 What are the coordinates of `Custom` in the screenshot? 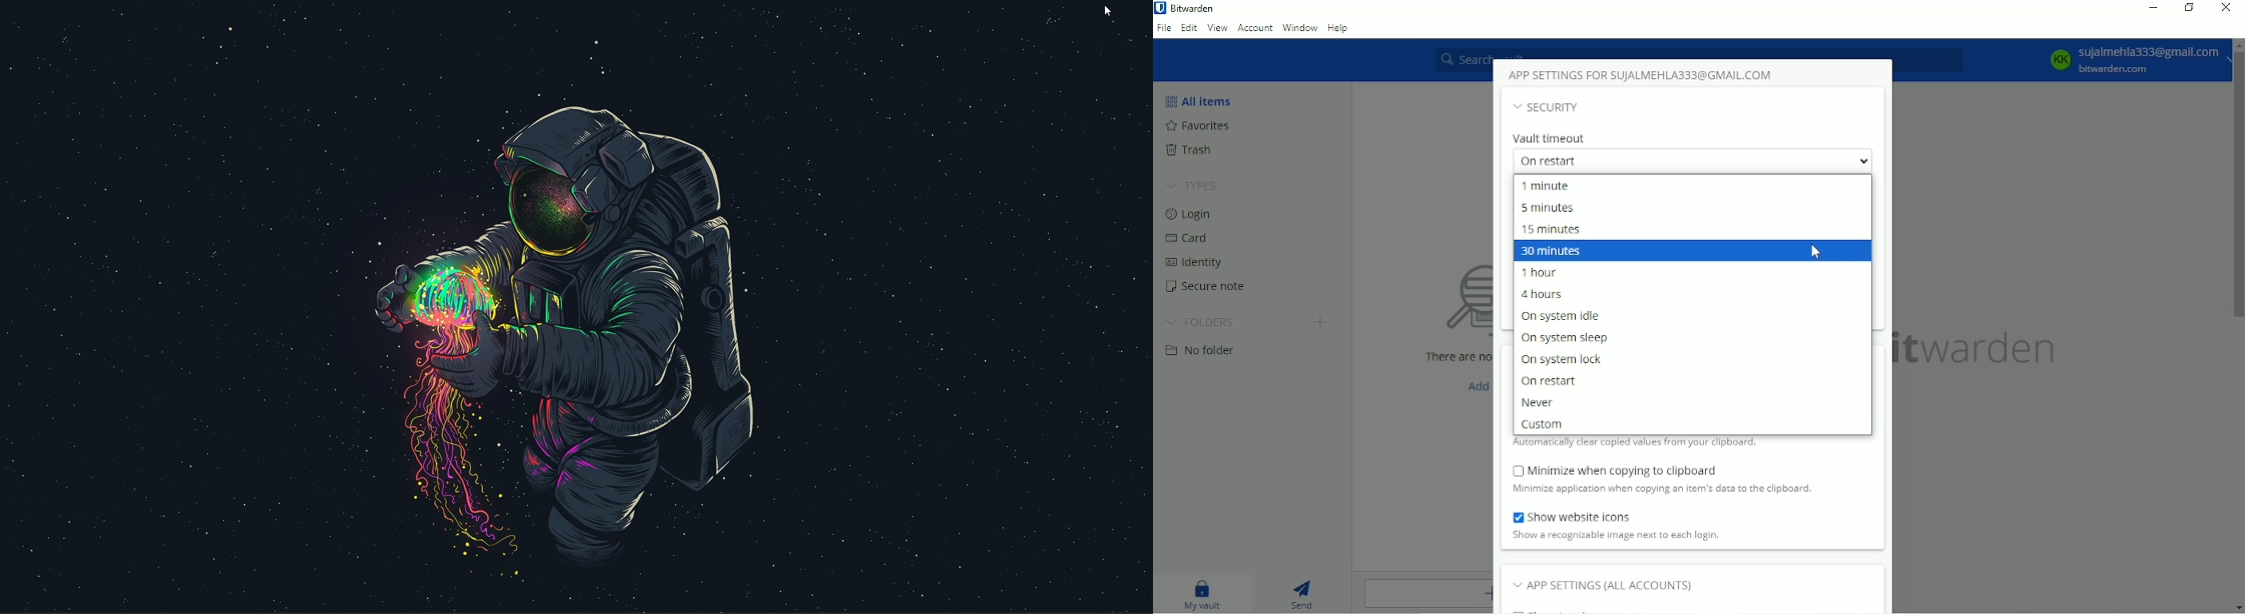 It's located at (1549, 424).